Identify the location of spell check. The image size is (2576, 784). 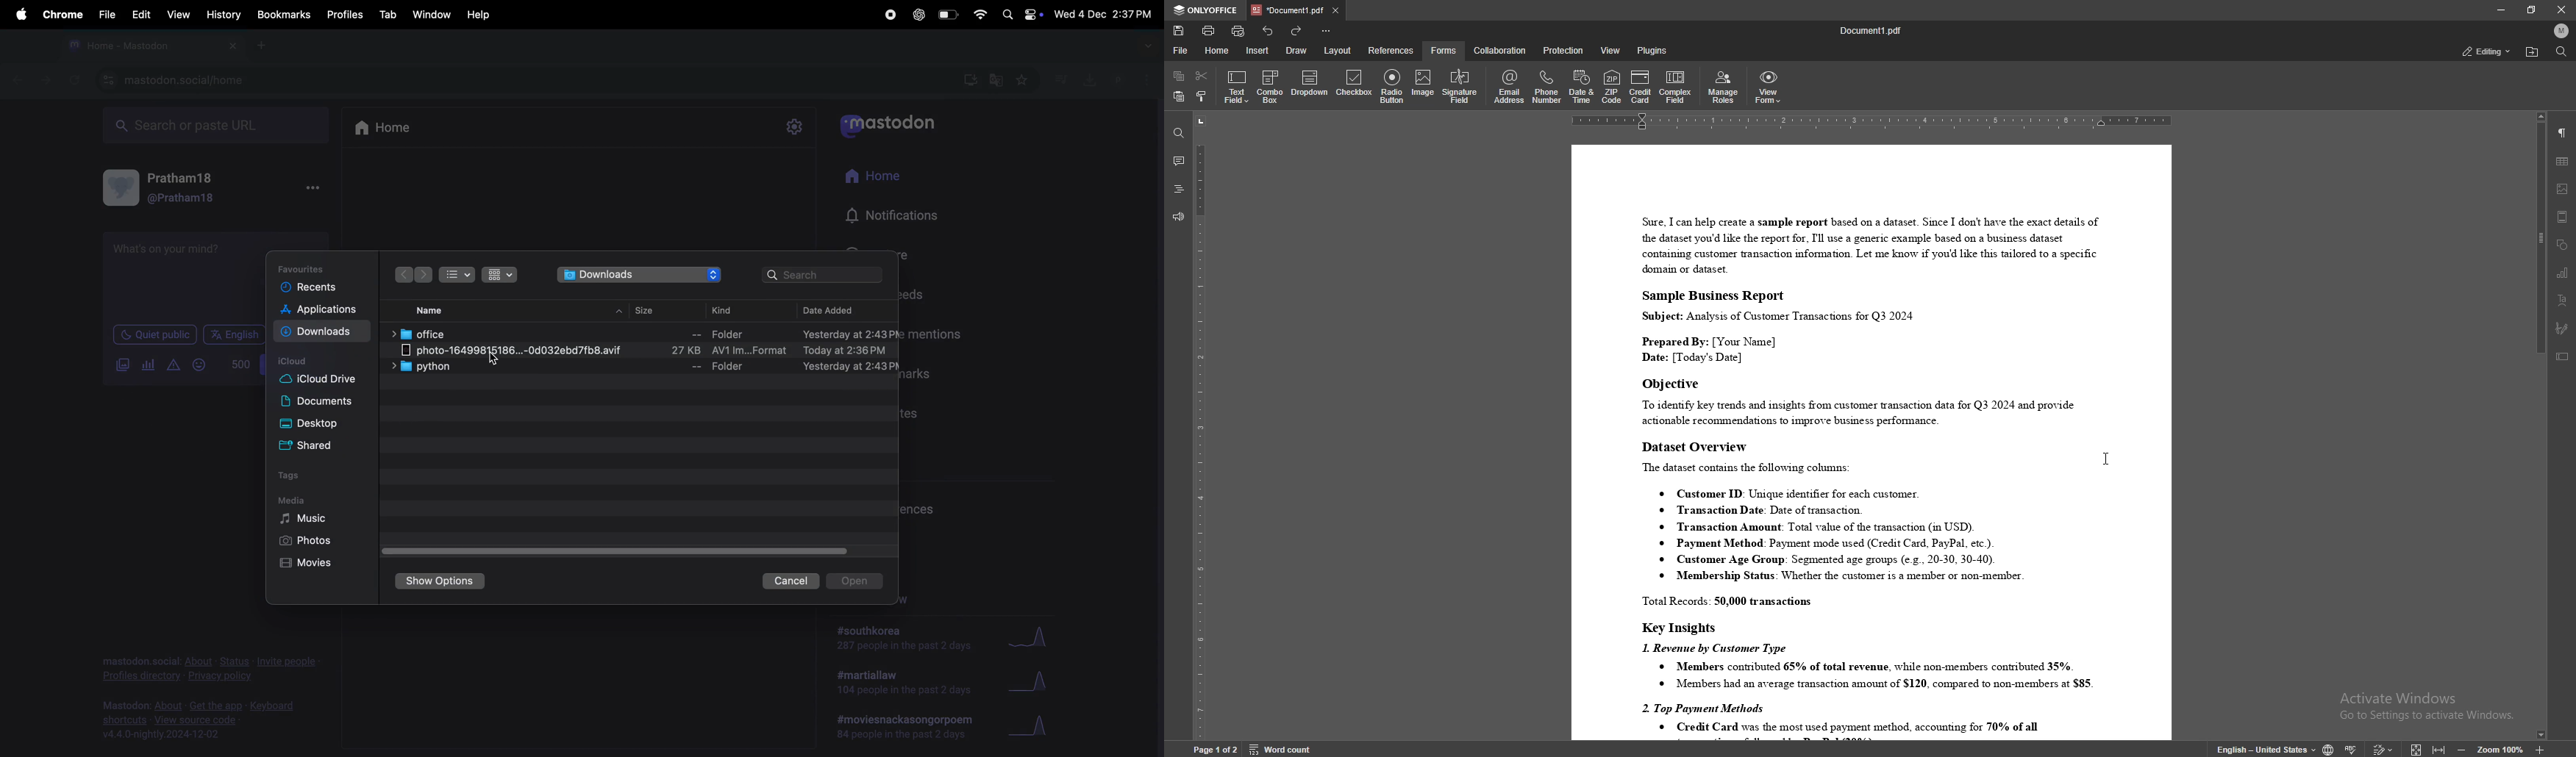
(2352, 747).